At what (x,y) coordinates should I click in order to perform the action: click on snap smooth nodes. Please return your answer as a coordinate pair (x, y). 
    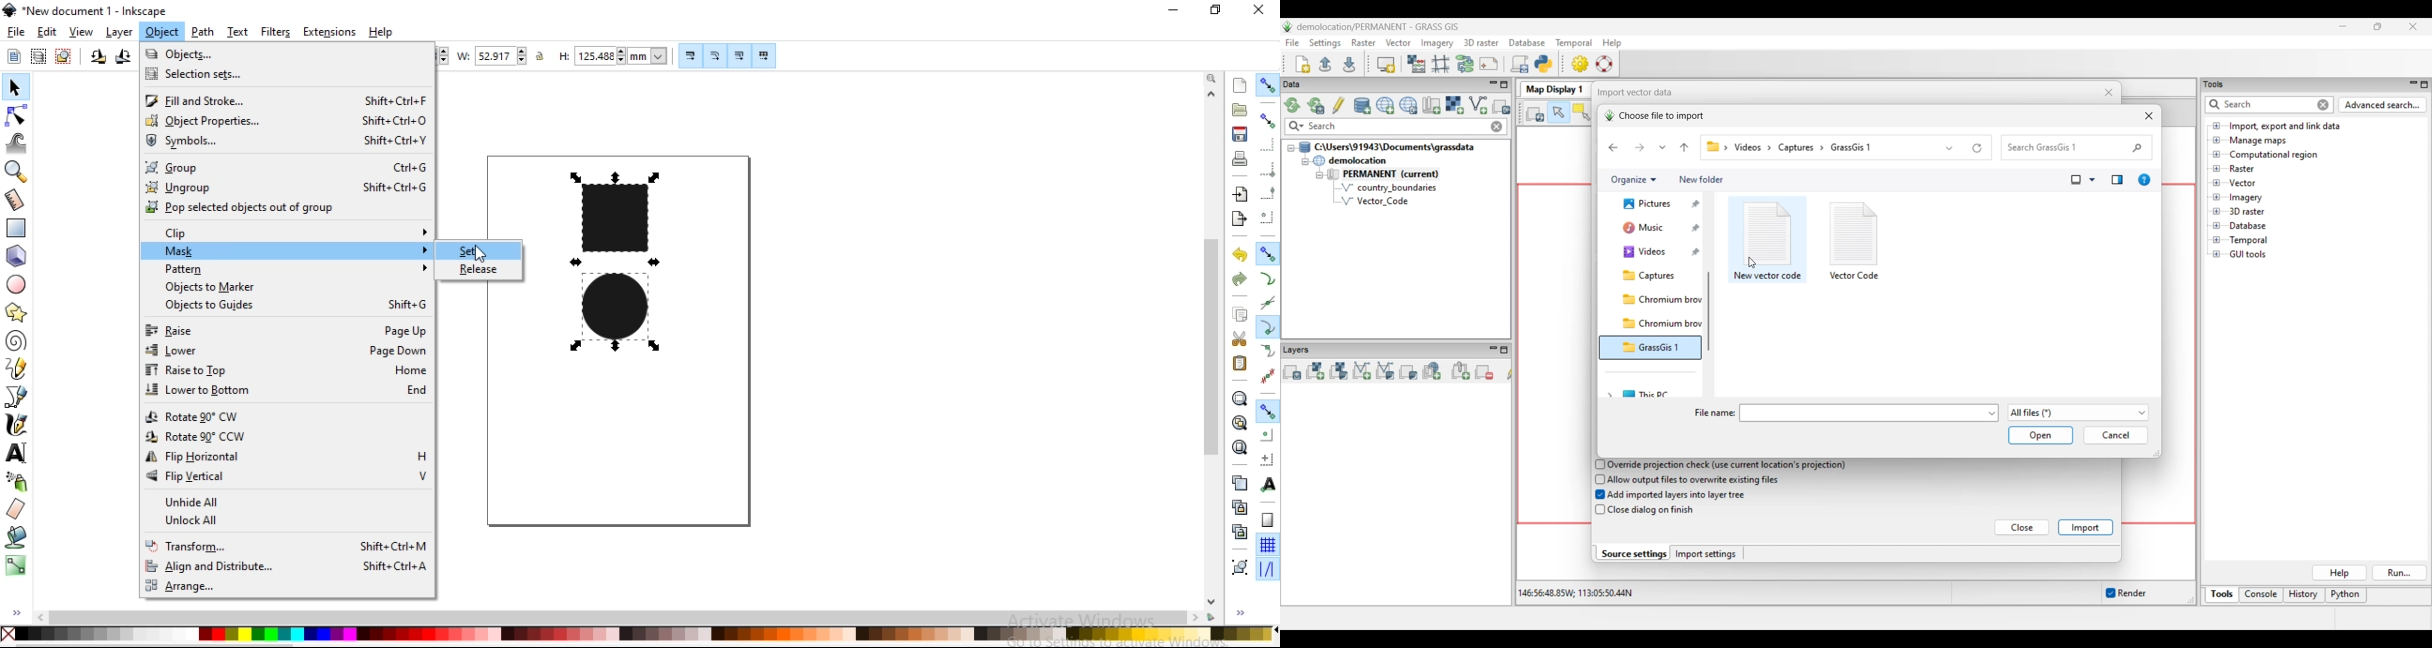
    Looking at the image, I should click on (1267, 351).